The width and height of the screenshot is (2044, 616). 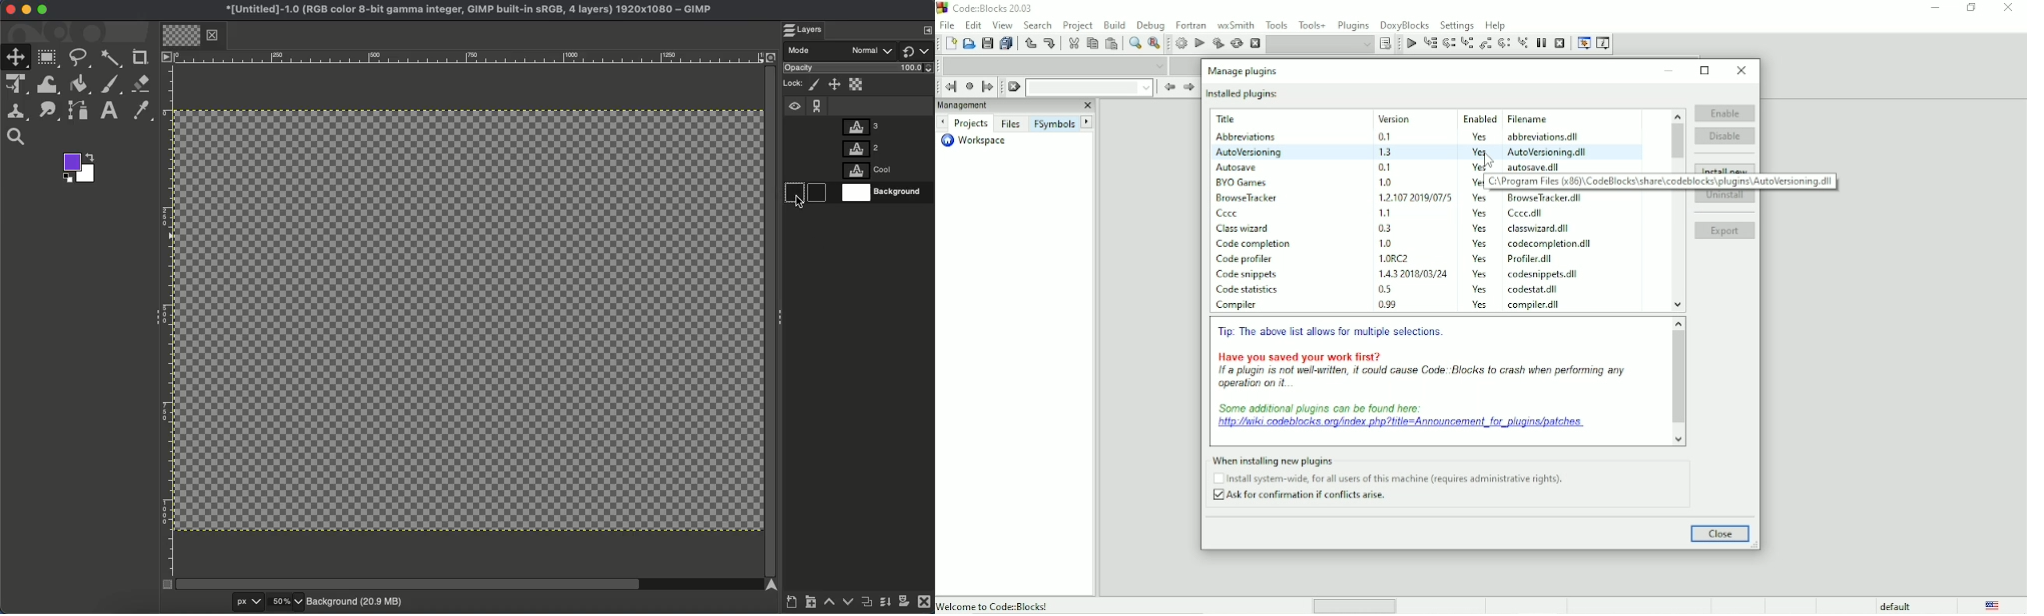 I want to click on Projects, so click(x=971, y=124).